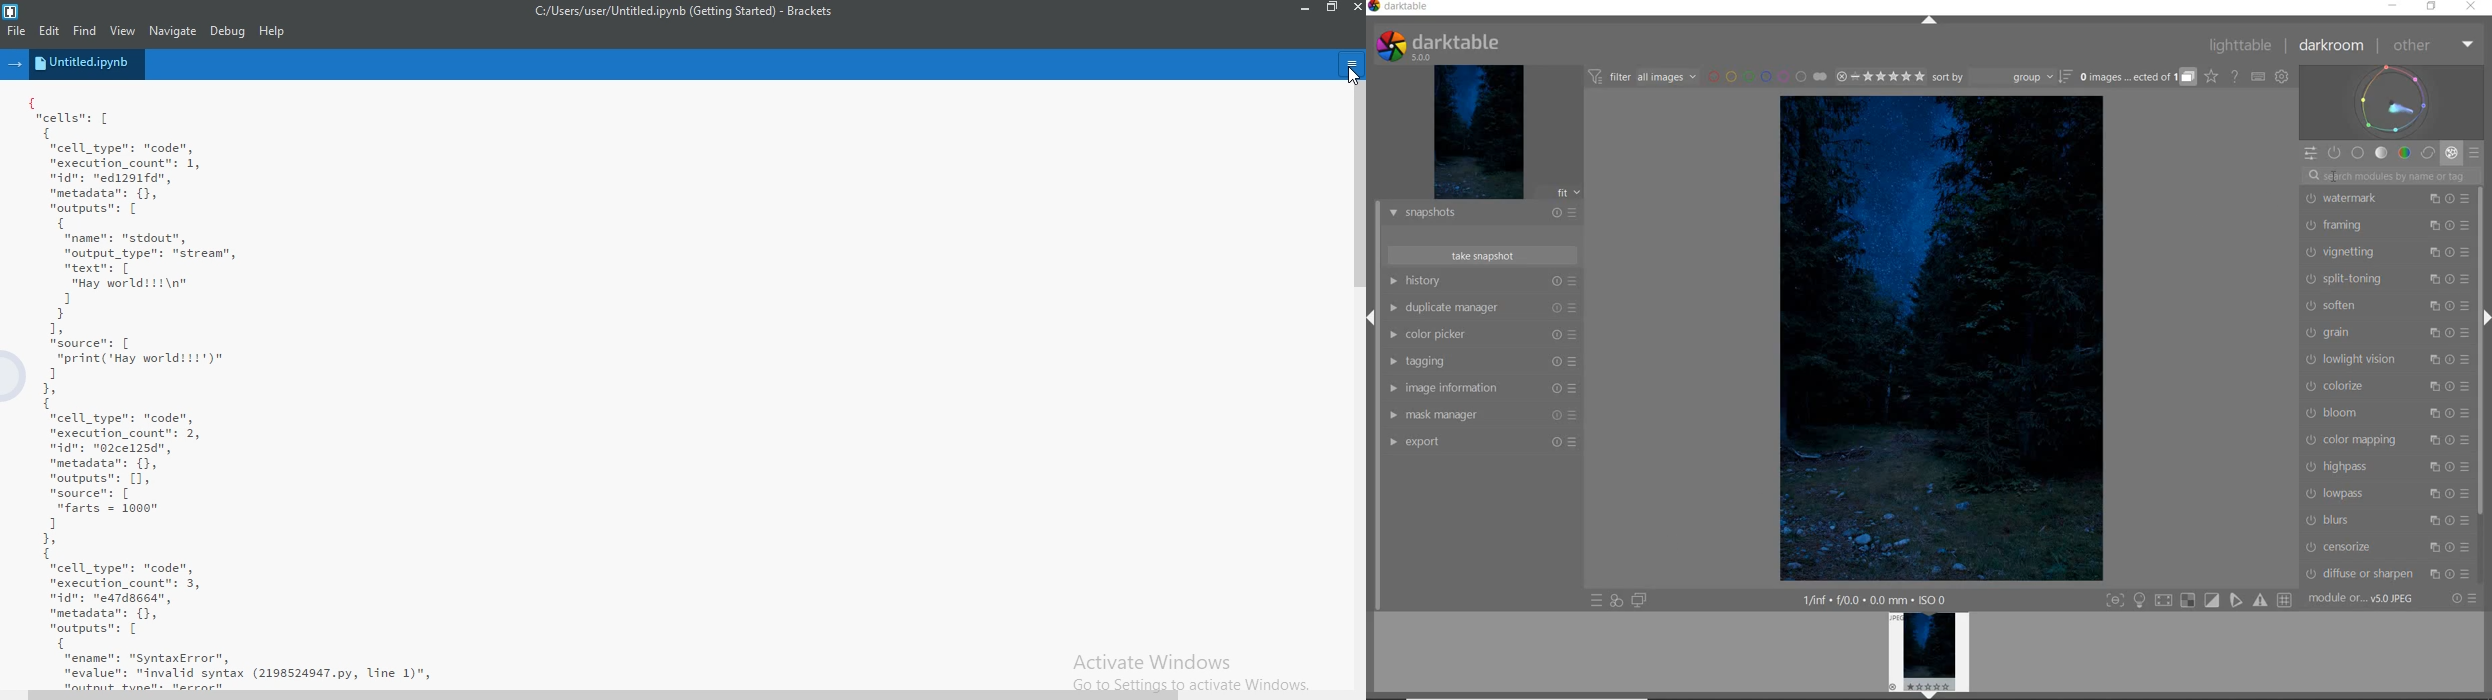  What do you see at coordinates (2485, 315) in the screenshot?
I see `Expand/Collapse` at bounding box center [2485, 315].